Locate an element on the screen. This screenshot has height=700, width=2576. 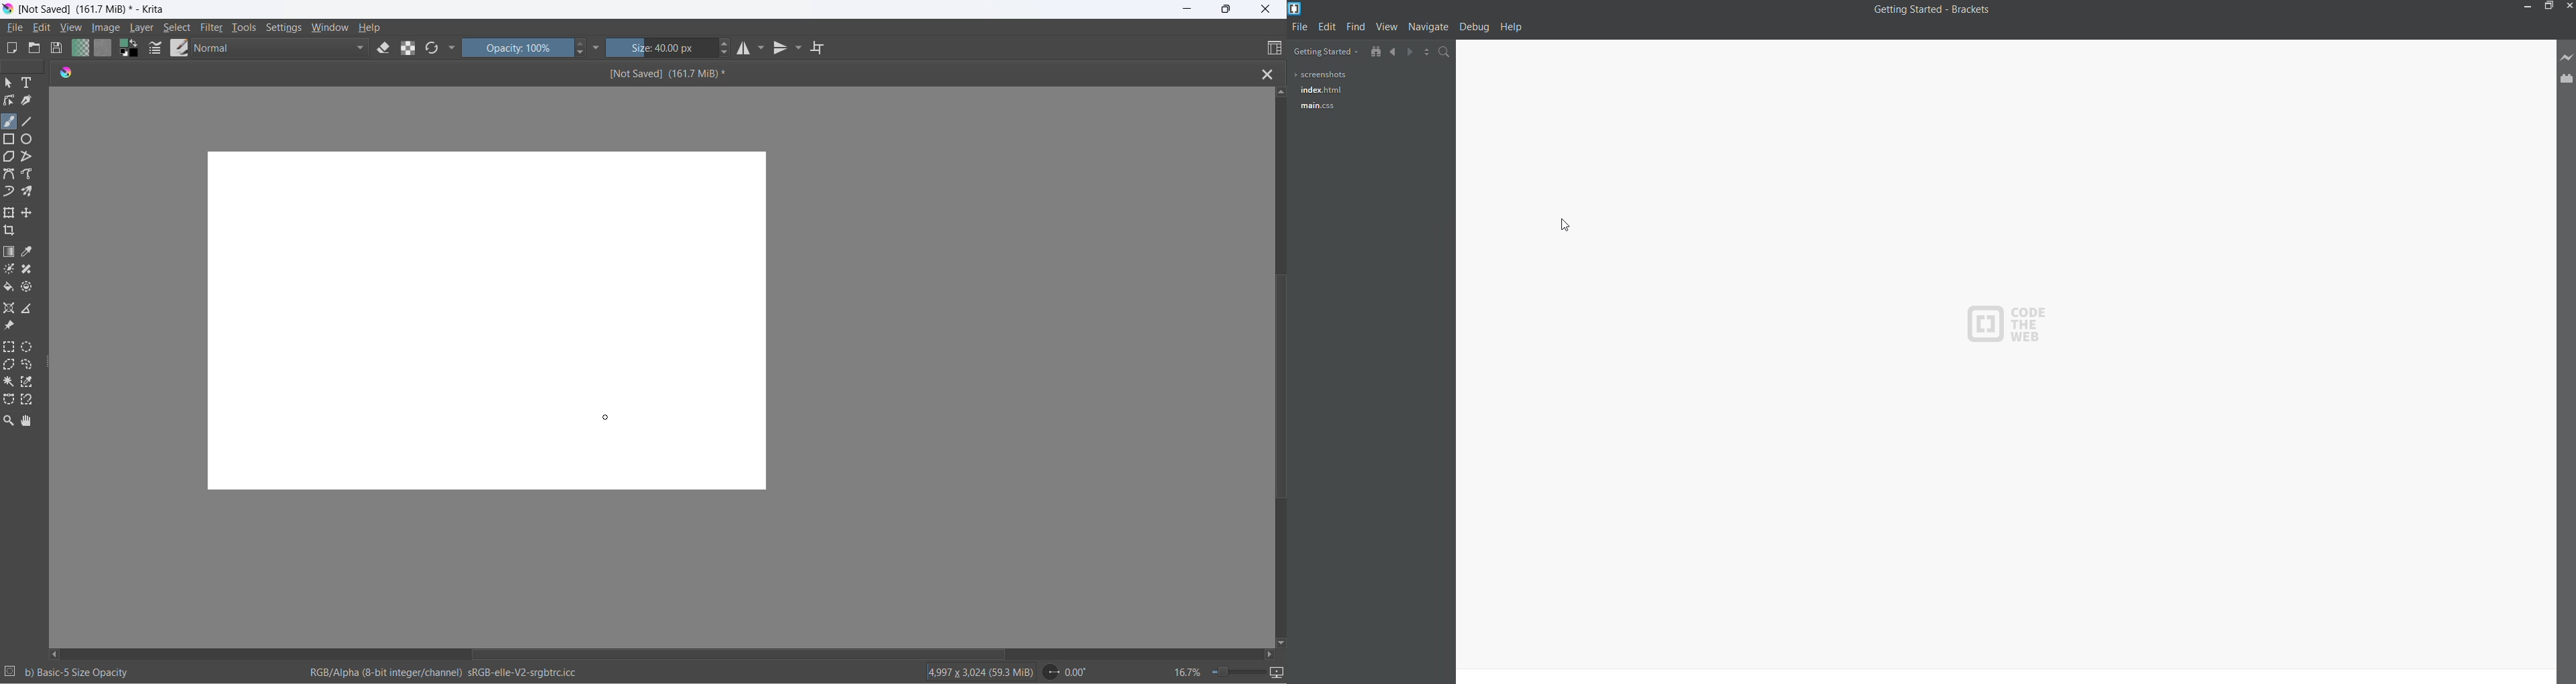
elliptical selection tool is located at coordinates (30, 347).